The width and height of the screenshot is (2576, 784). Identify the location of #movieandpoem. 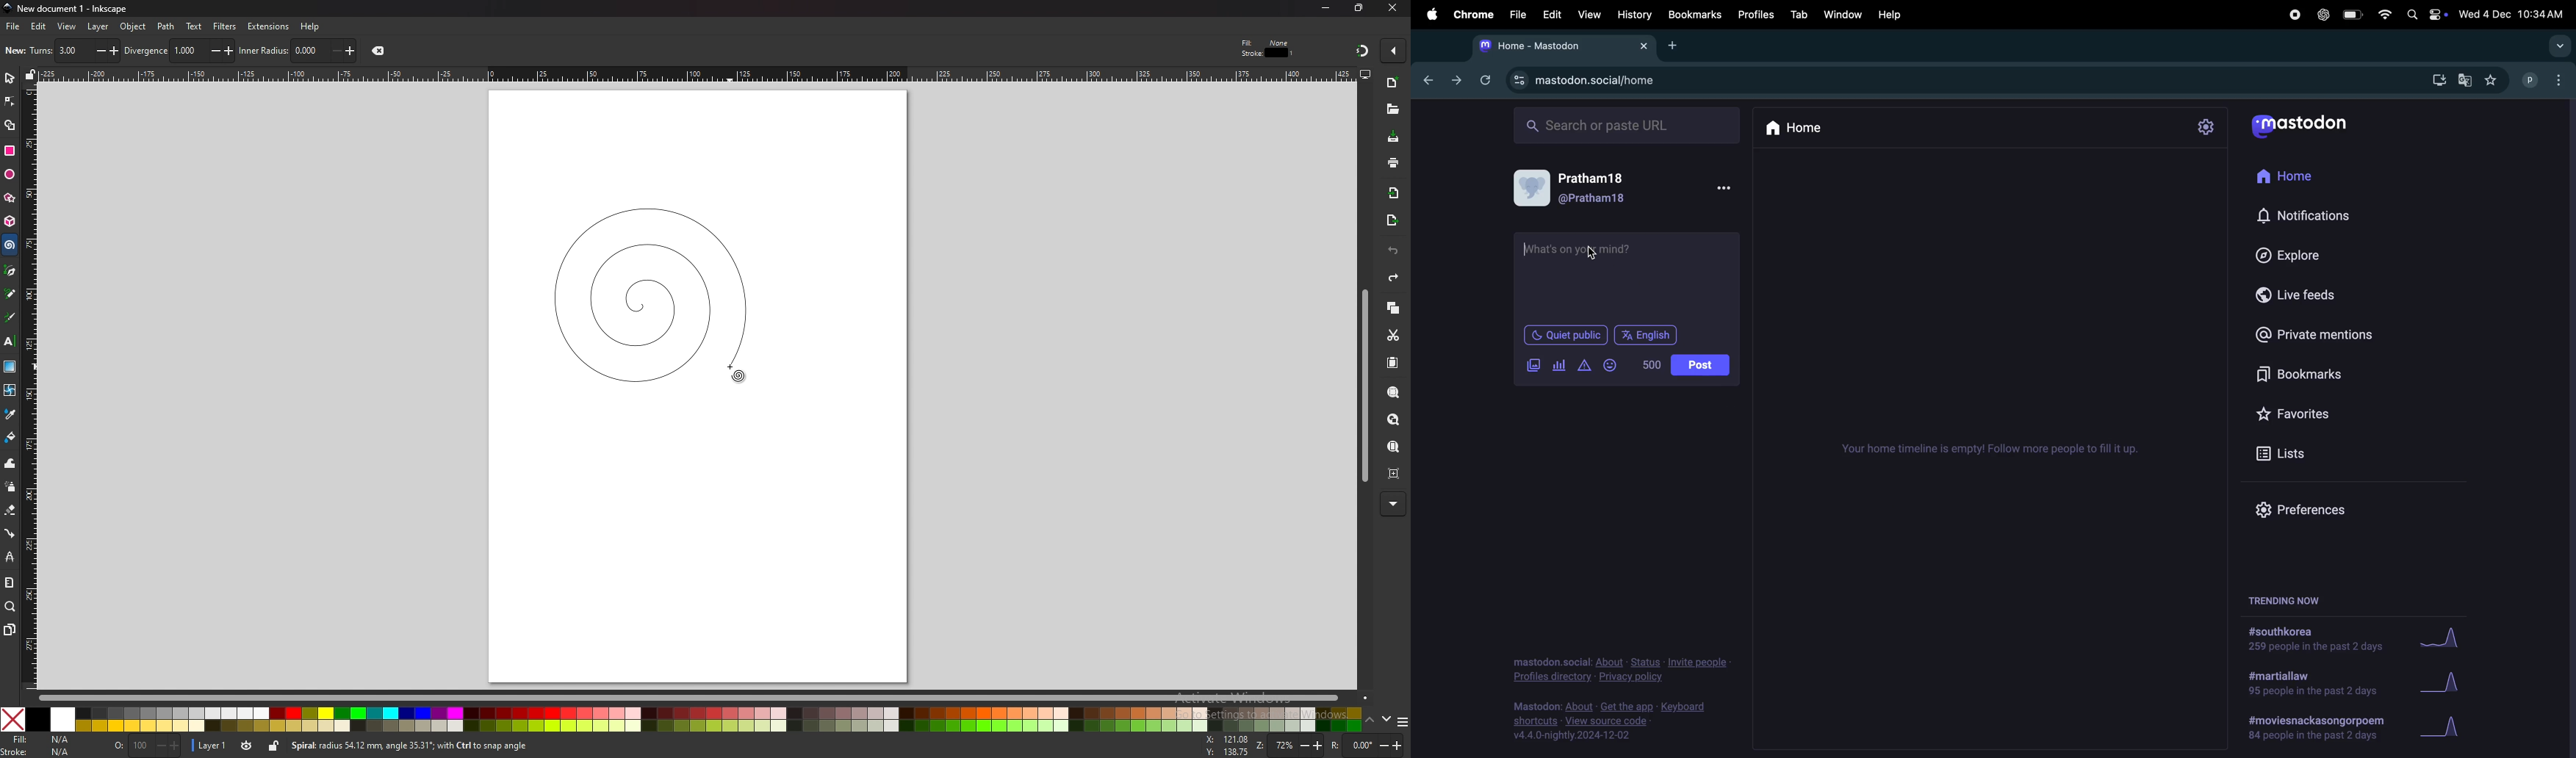
(2312, 728).